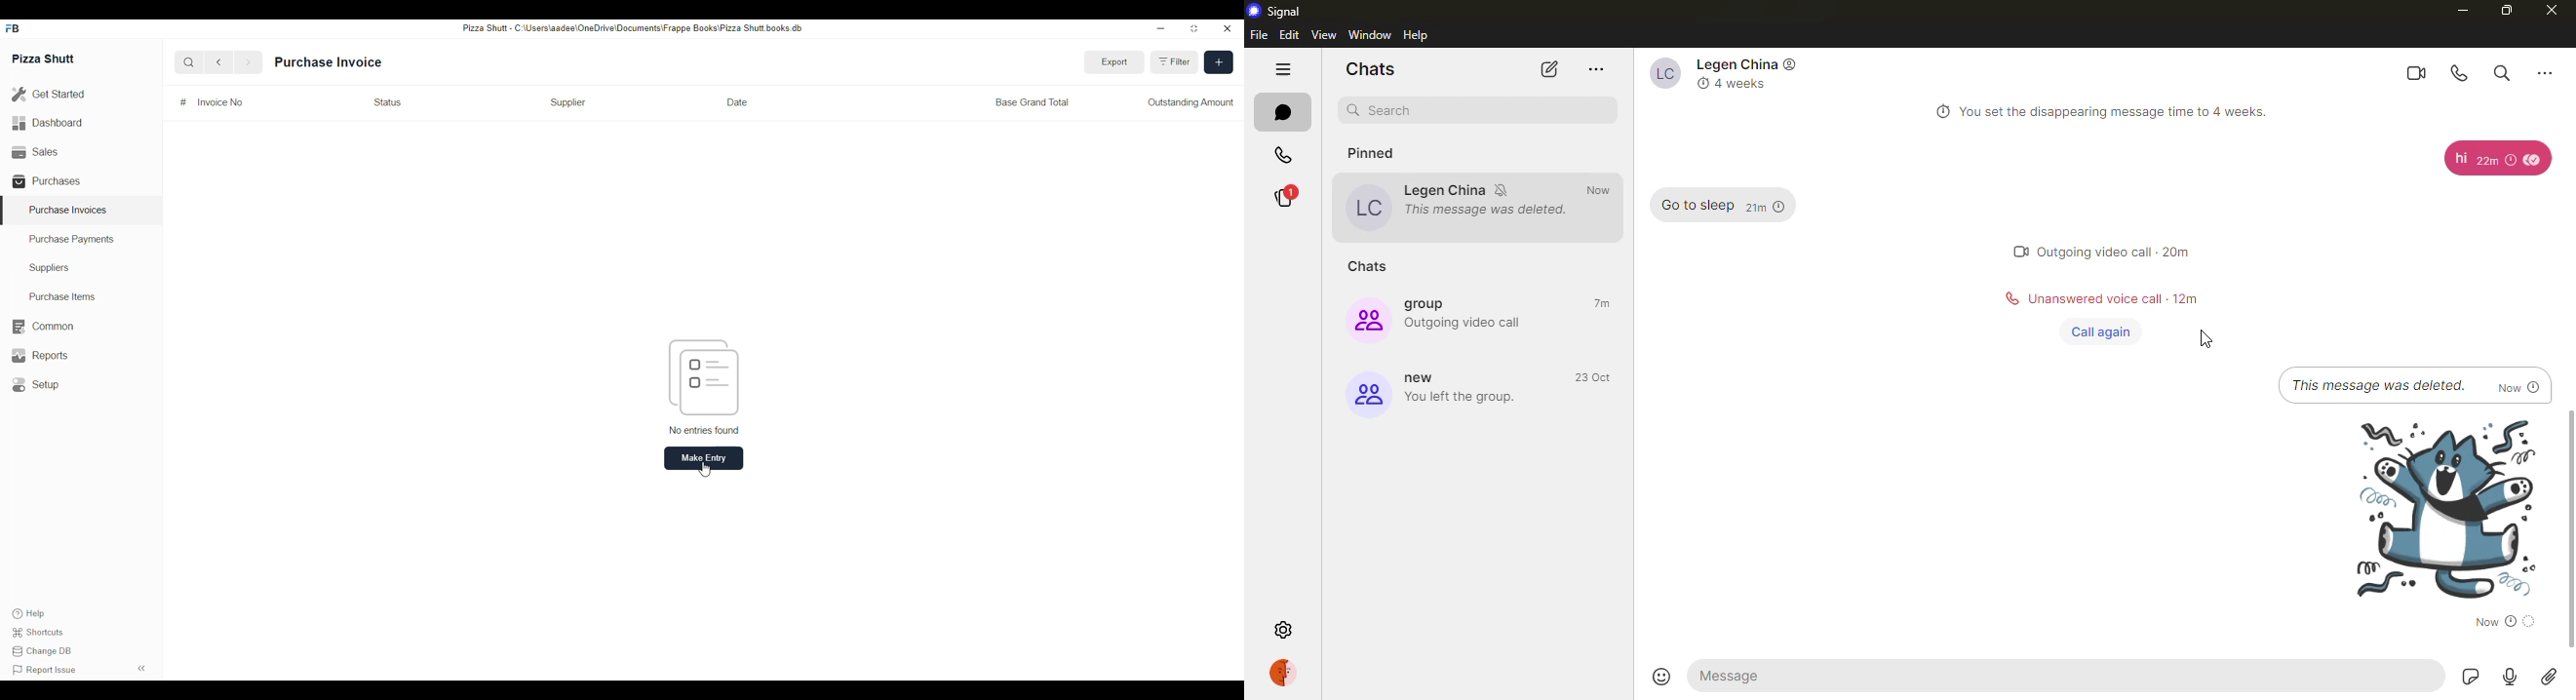 Image resolution: width=2576 pixels, height=700 pixels. I want to click on time logo, so click(1786, 206).